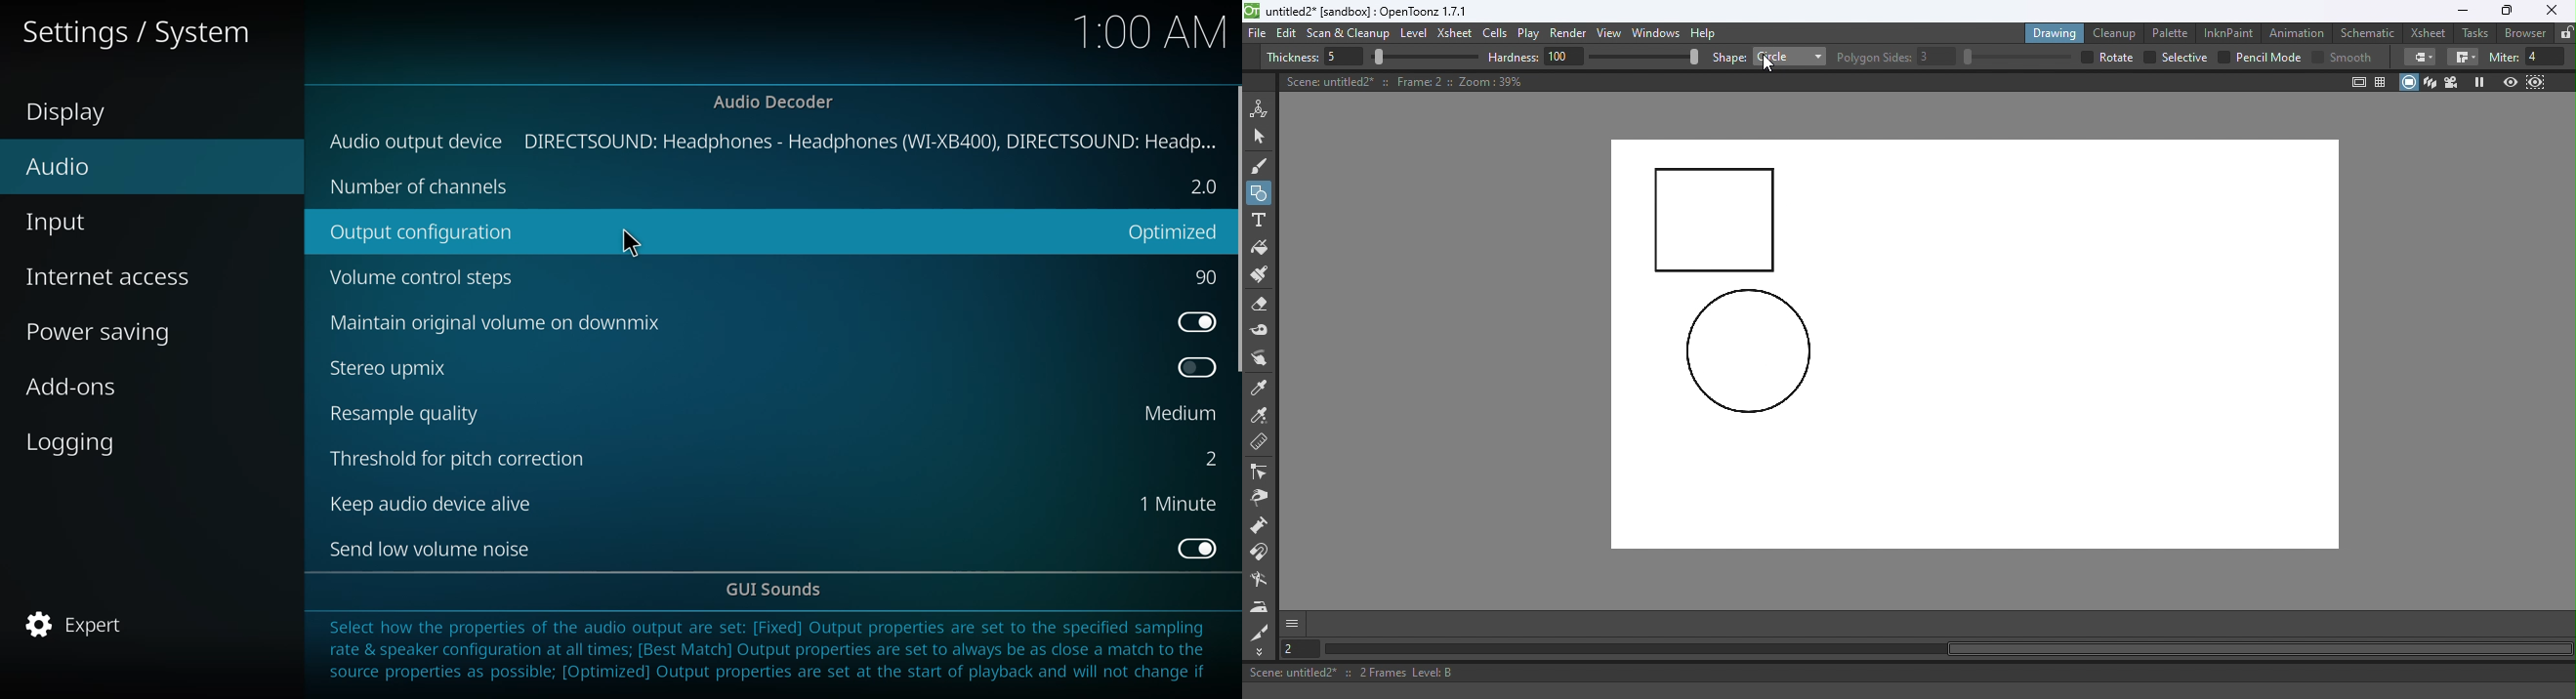 Image resolution: width=2576 pixels, height=700 pixels. I want to click on More options, so click(1292, 623).